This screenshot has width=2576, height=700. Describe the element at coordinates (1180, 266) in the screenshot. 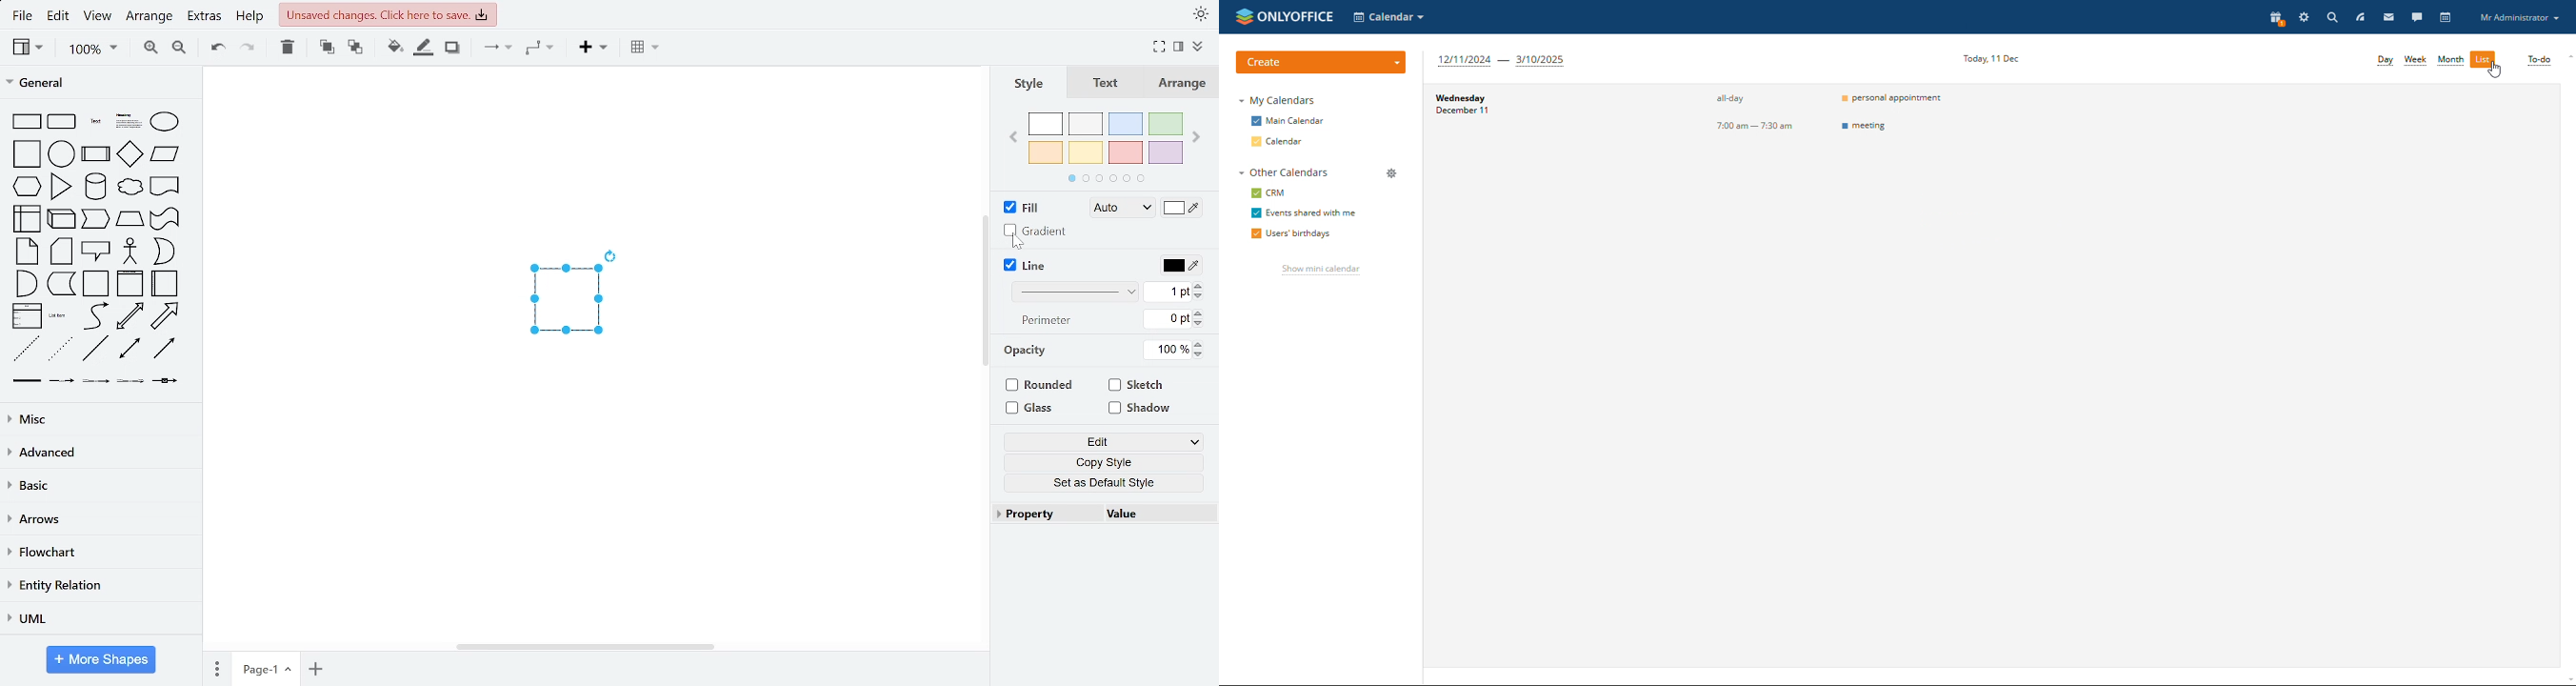

I see `line color` at that location.